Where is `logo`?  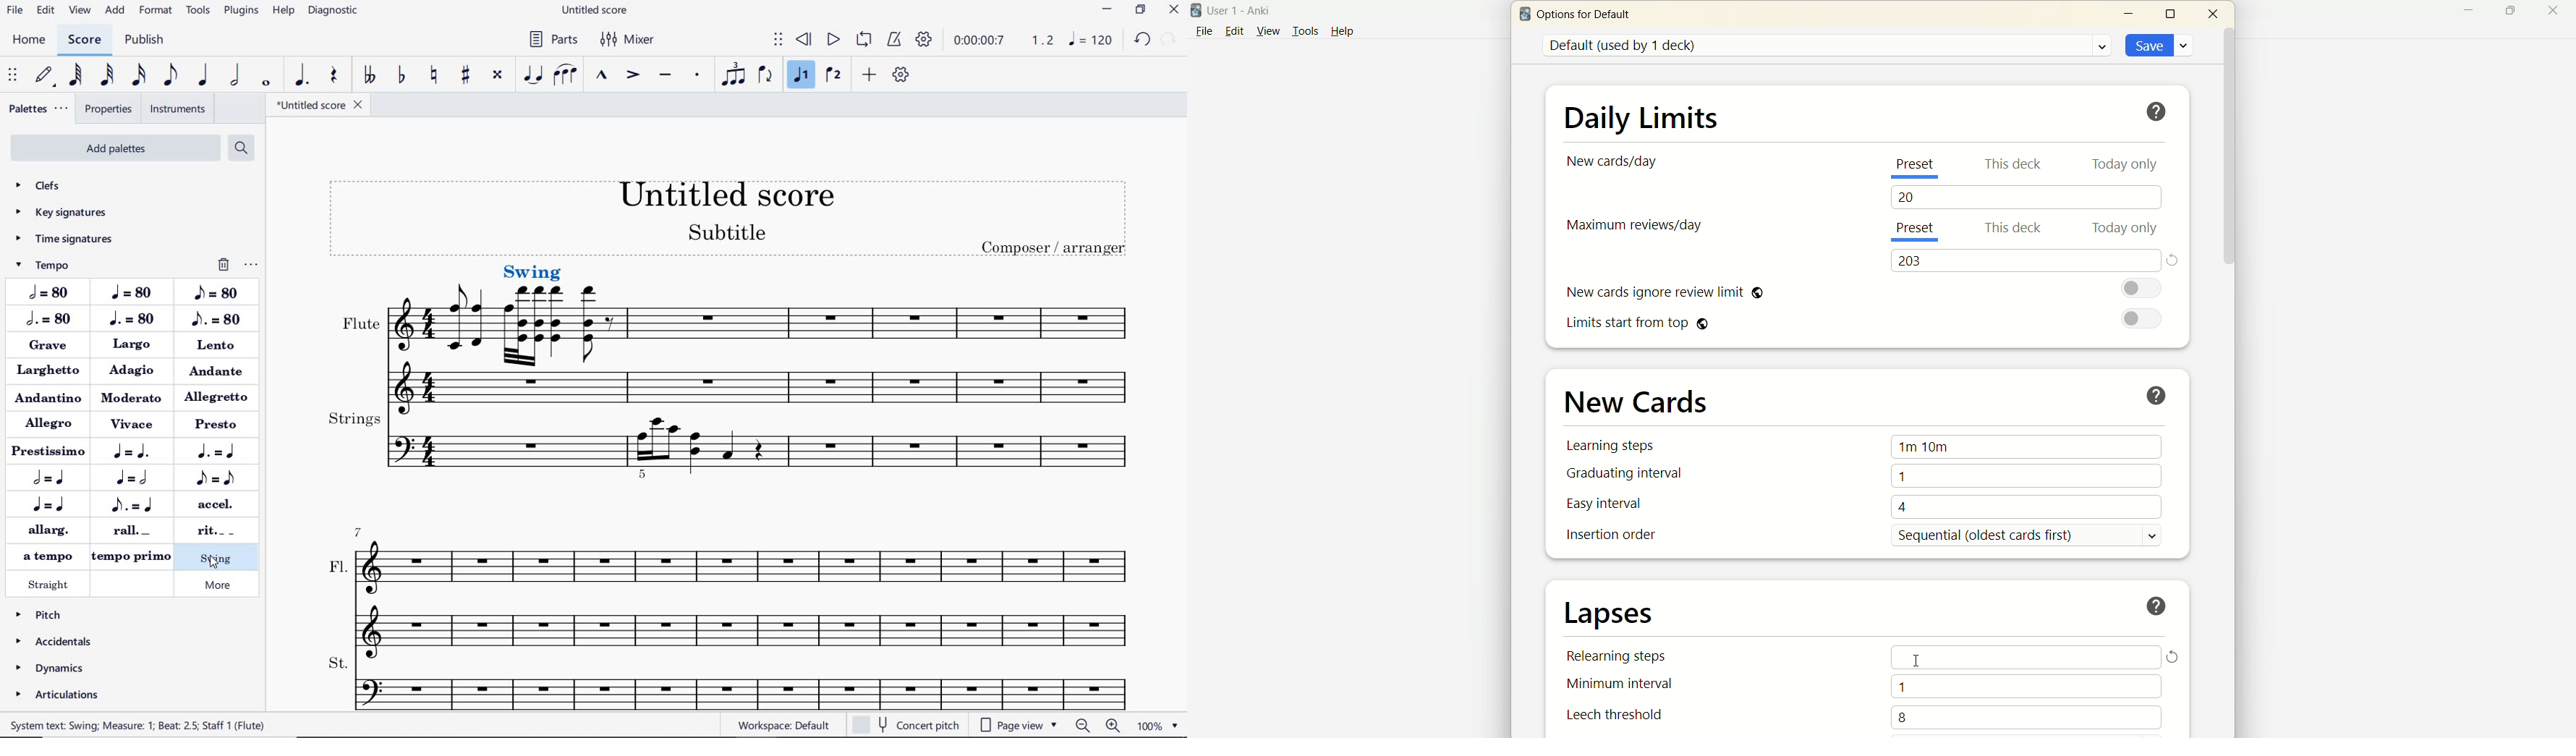
logo is located at coordinates (1523, 16).